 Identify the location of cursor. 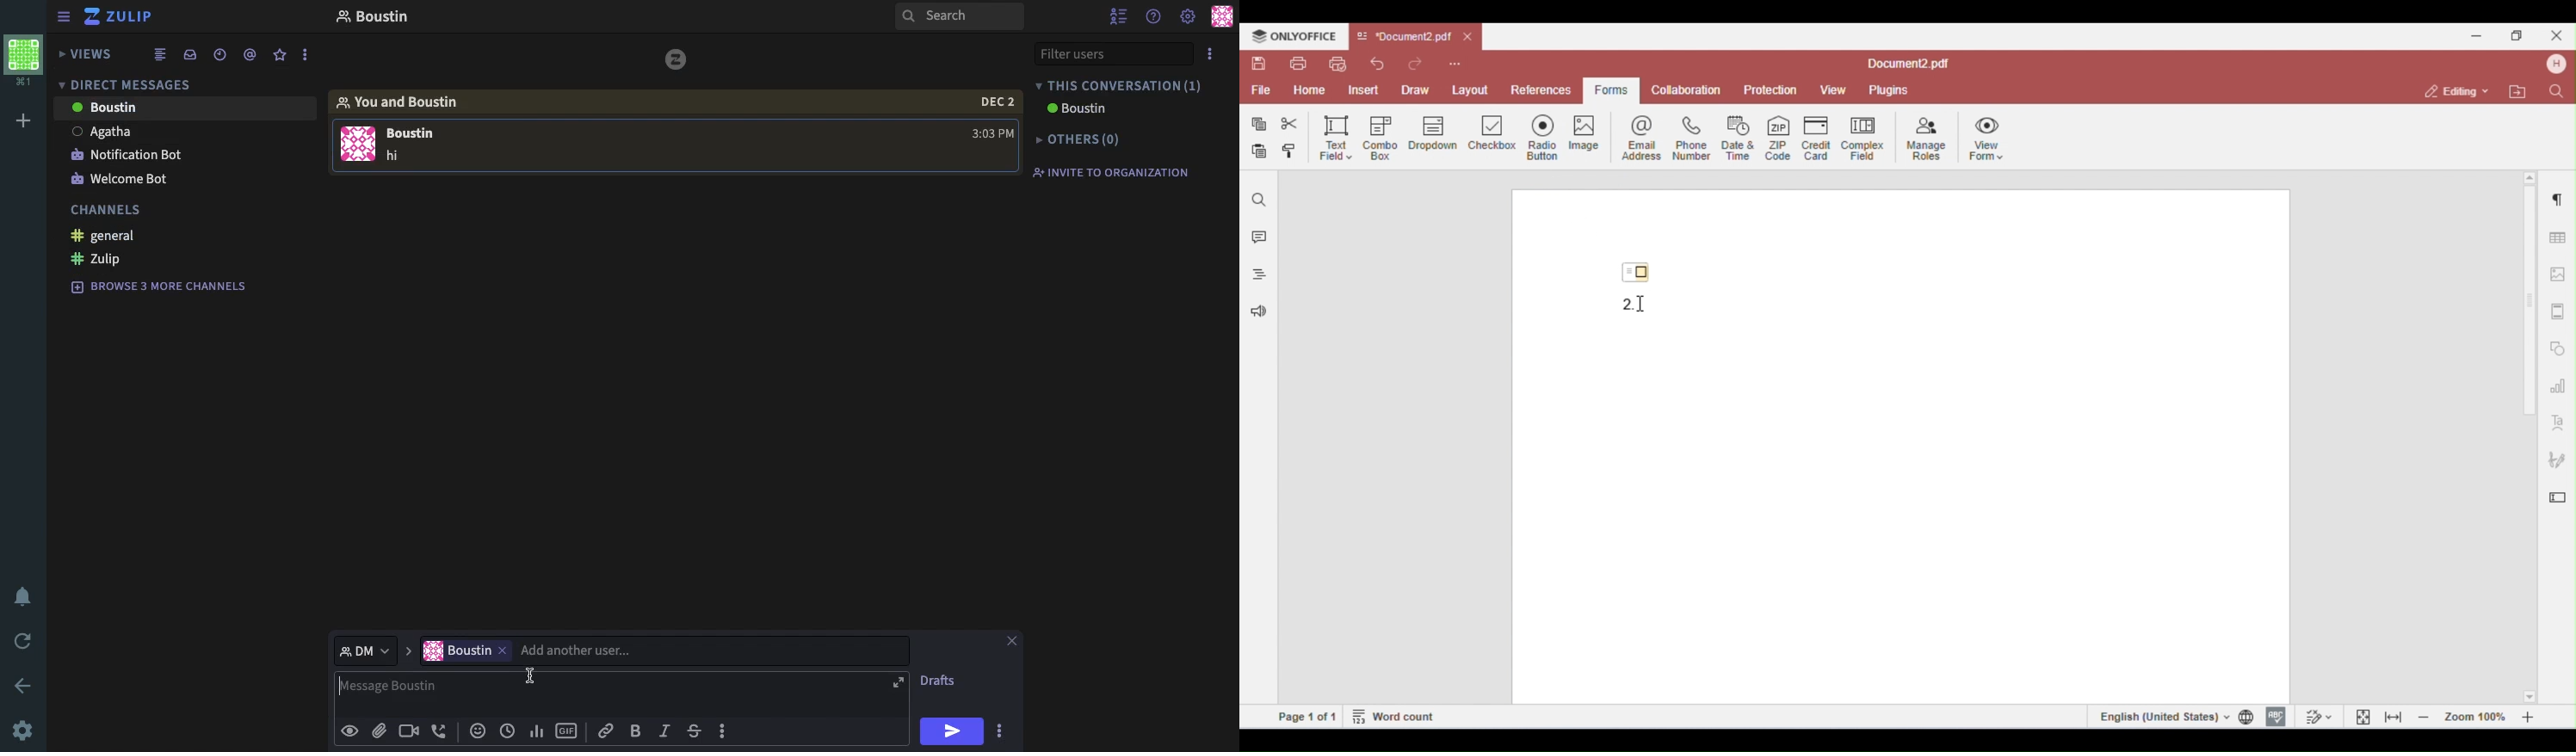
(533, 677).